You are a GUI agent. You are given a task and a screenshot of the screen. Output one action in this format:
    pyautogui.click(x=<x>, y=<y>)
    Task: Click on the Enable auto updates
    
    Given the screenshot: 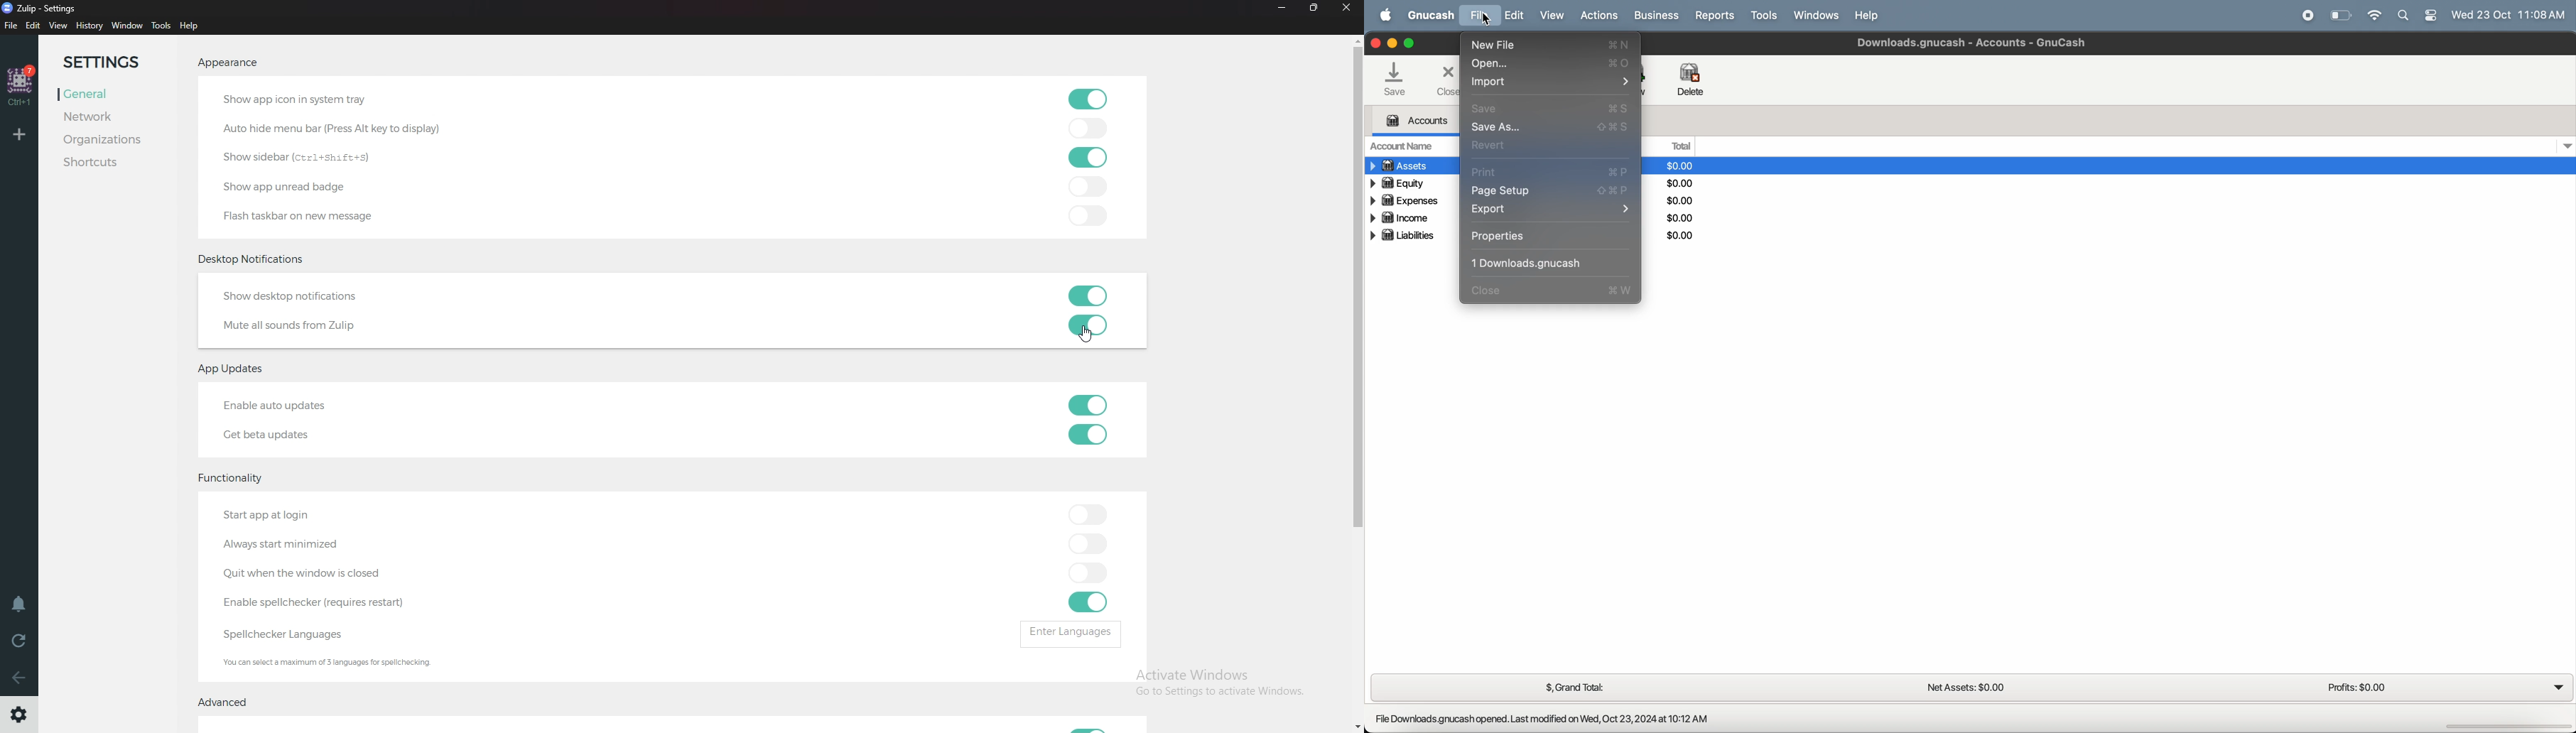 What is the action you would take?
    pyautogui.click(x=290, y=405)
    